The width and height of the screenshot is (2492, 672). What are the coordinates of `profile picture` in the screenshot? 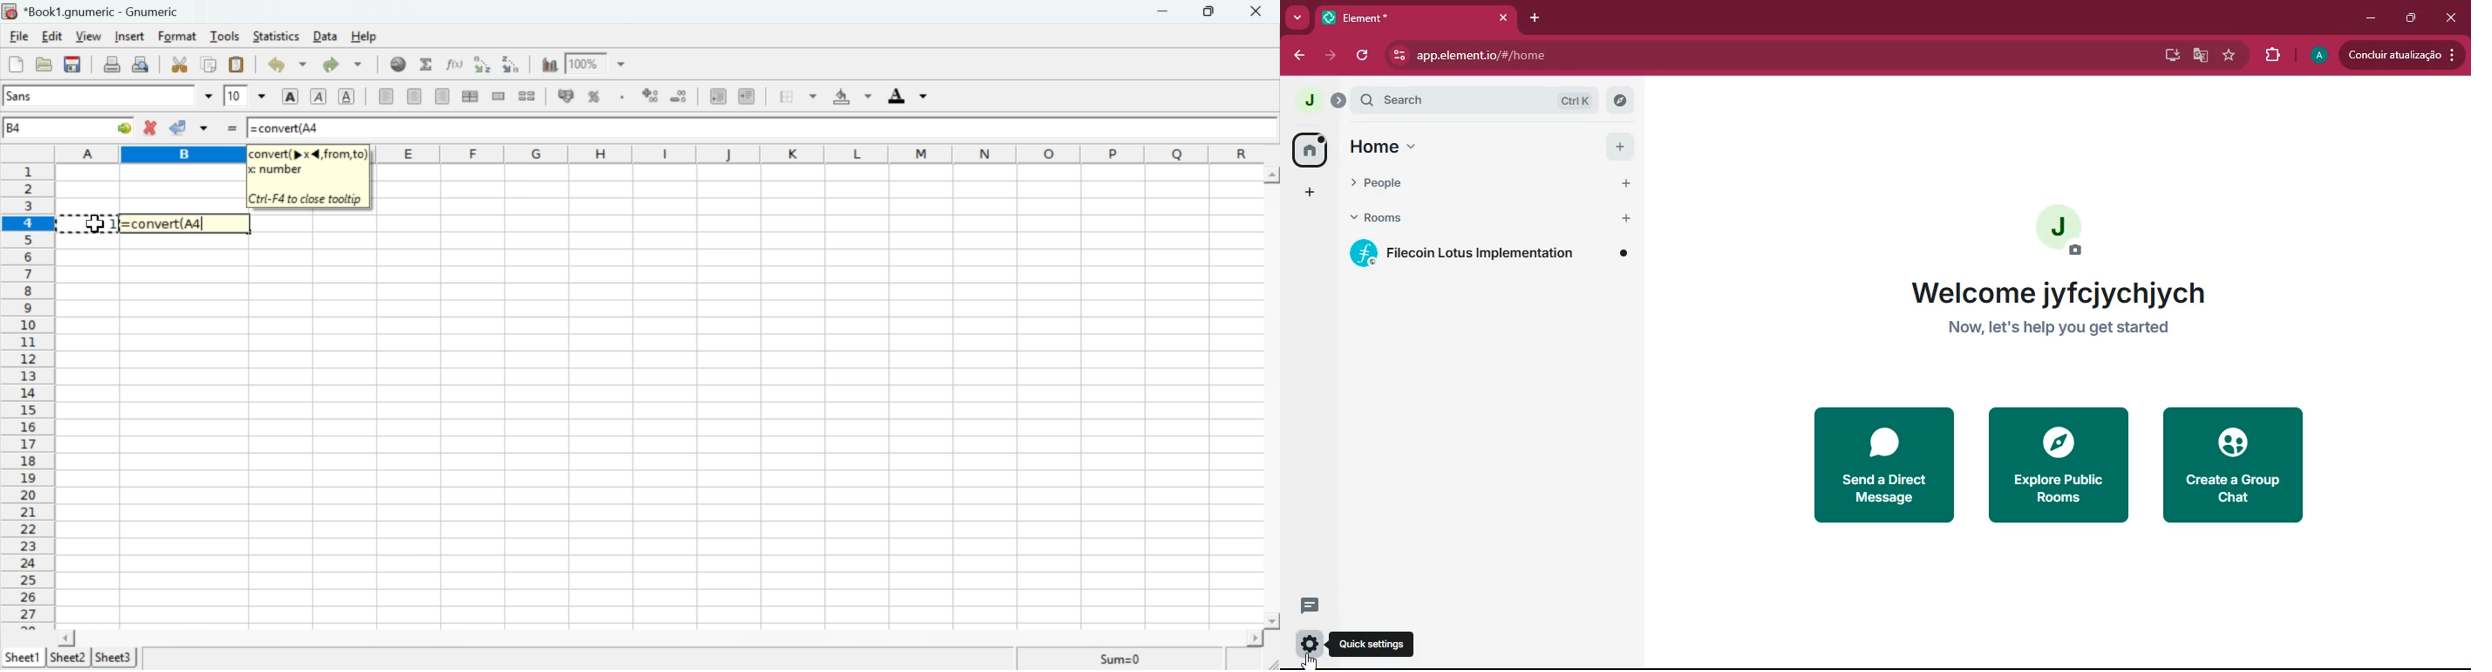 It's located at (1309, 99).